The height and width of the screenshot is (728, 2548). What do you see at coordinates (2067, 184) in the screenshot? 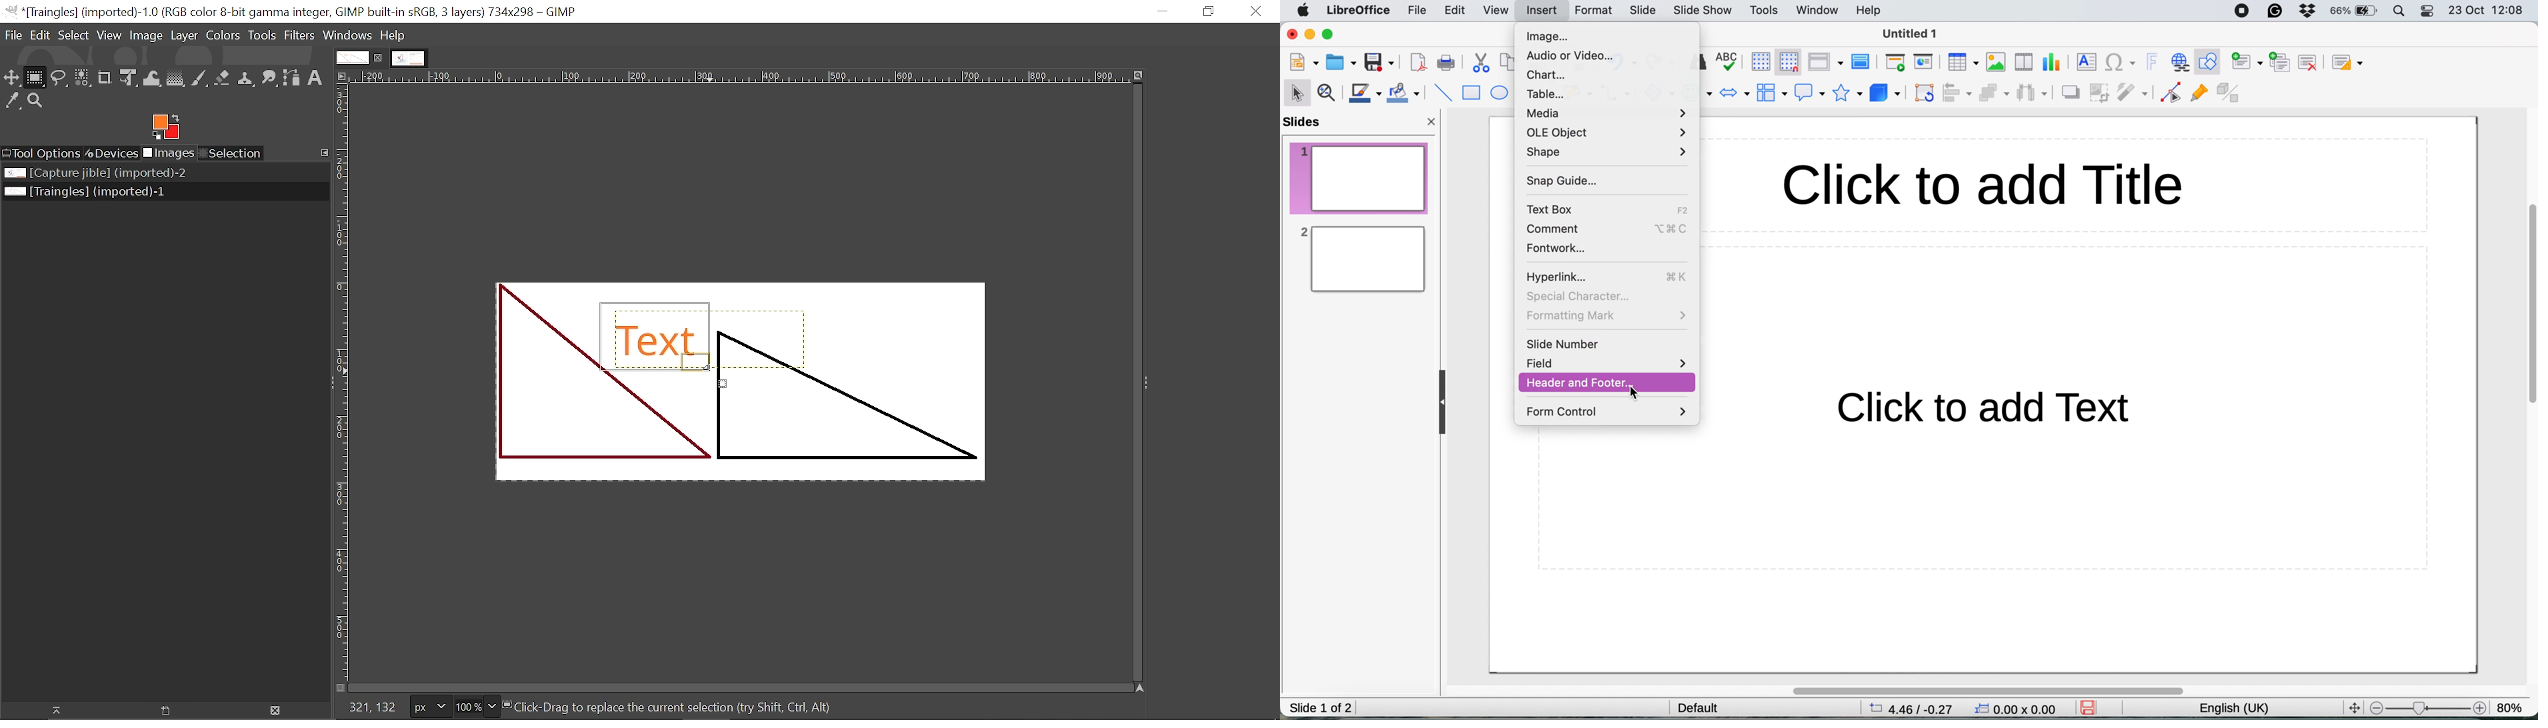
I see `Click to add title` at bounding box center [2067, 184].